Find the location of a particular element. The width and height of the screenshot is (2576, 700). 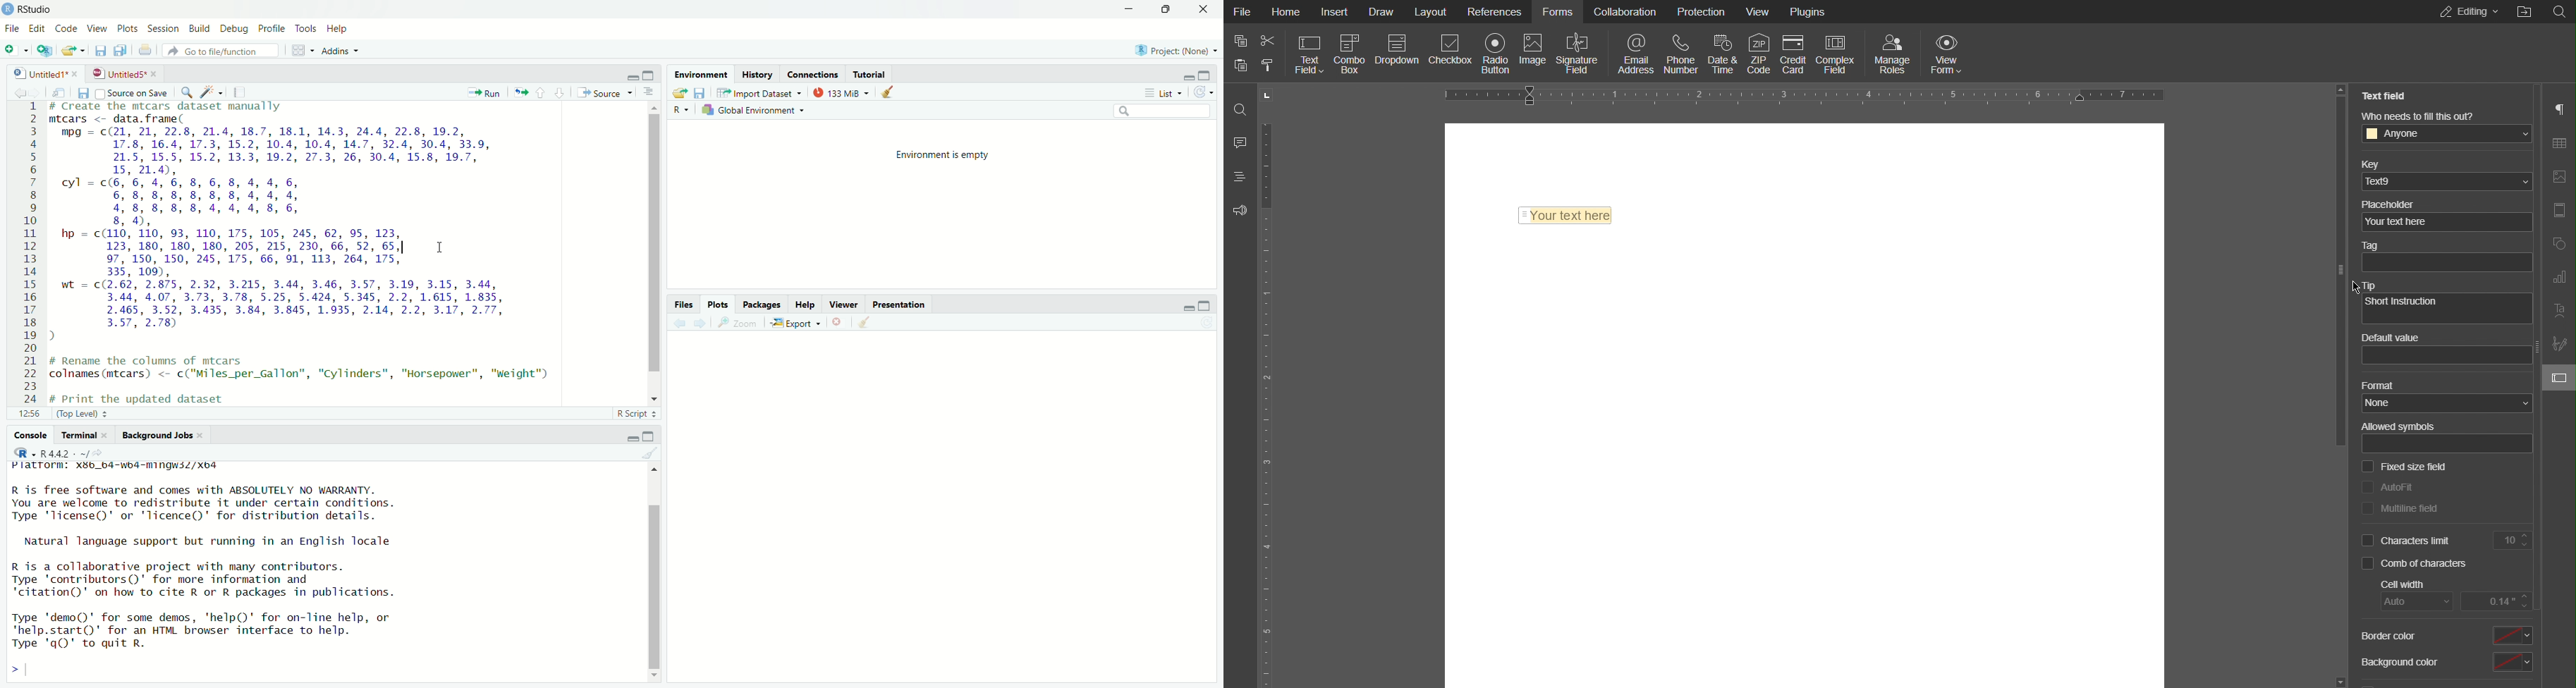

1 # Create the mtcars dataset manually

2 mtcars <- data.frame(

BE mpg = c(21, 21, 22.8, 21.4, 18.7, 18.1, 14.3, 24.4, 22.8, 19.2,

4 17.8, 16.4, 17.3, 15.2, 10.4, 10.4, 14.7, 32.4, 30.4, 33.9,
5 21.5, 15.5, 15.2, 13.3, 19.2, 27.3, 26, 30.4, 15.8, 19.7,

6 15, 21.4),

7 cyl = c(6, 6, 4, 6, 8, 6, 8, 4, 4, 6,

8 6, 8, 8, 8, 8, 8, 8, 4, 4, 4,

9 4,8,8,8,8,4,4,4,8,6,

10 8, 4),

11 hp = c(110, 110, 93, 110, 175, 105, 245, 62, 95, 123,

12 123, 180, 180, 180, 205, 215, 230, 66, 52, 65, I

13 97, 150, 150, 245, 175, 66, 91, 113, 264, 175,

14 335, 109),

15 wt = c(2.62, 2.875, 2.32, 3.215, 3.44, 3.46, 3.57, 3.19, 3.15, 3.44,
16 3.44, 4.07, 3.73, 3.78, 5.25, 5.424, 5.345, 2.2, 1.615, 1.835,
17 2.465, 3.52, 3.435, 3.84, 3.845, 1.935, 2.14, 2.2, 3.17, 2.77,
18 3.57, 2.78)

19 )

20

21 # Rename the columns of mtcars

22 colnames(mtcars) <- c("Miles_per_Gallon", "Cylinders", "Horsepower", "weight")
23

TIE ER Py, is located at coordinates (312, 251).